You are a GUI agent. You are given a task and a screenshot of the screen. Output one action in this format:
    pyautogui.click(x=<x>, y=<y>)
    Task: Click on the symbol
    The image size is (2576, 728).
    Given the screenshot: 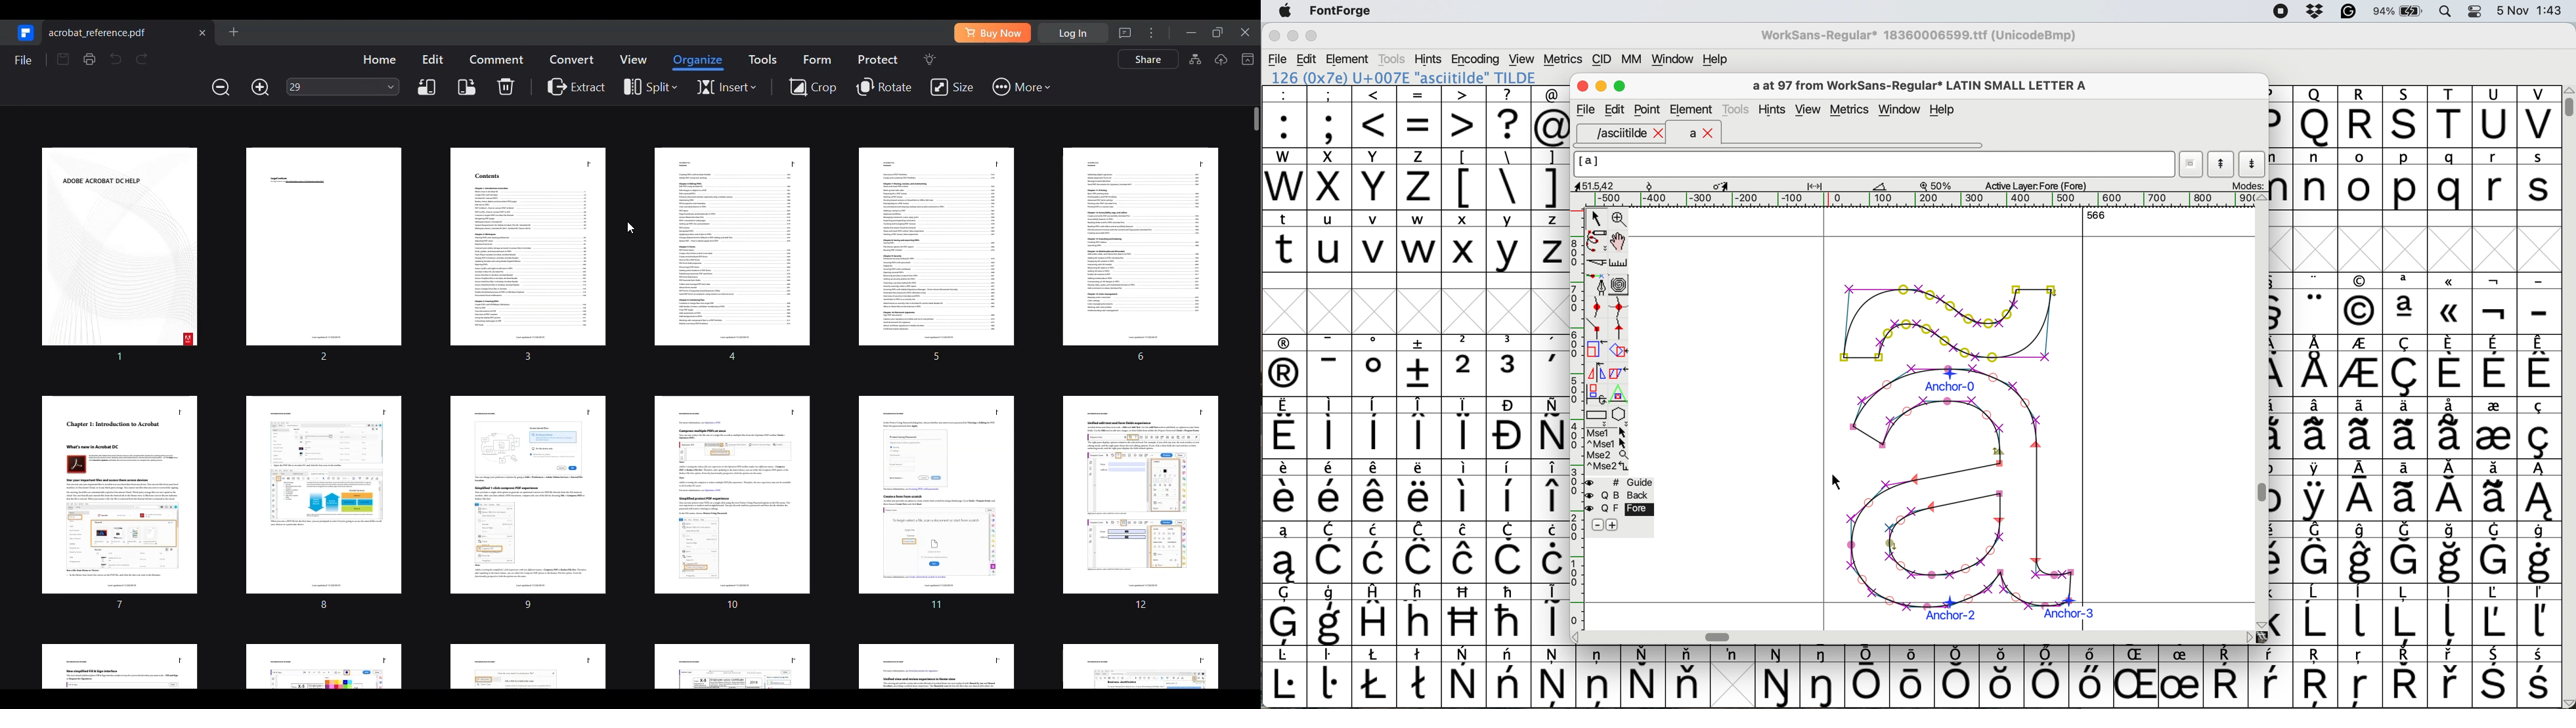 What is the action you would take?
    pyautogui.click(x=2047, y=677)
    